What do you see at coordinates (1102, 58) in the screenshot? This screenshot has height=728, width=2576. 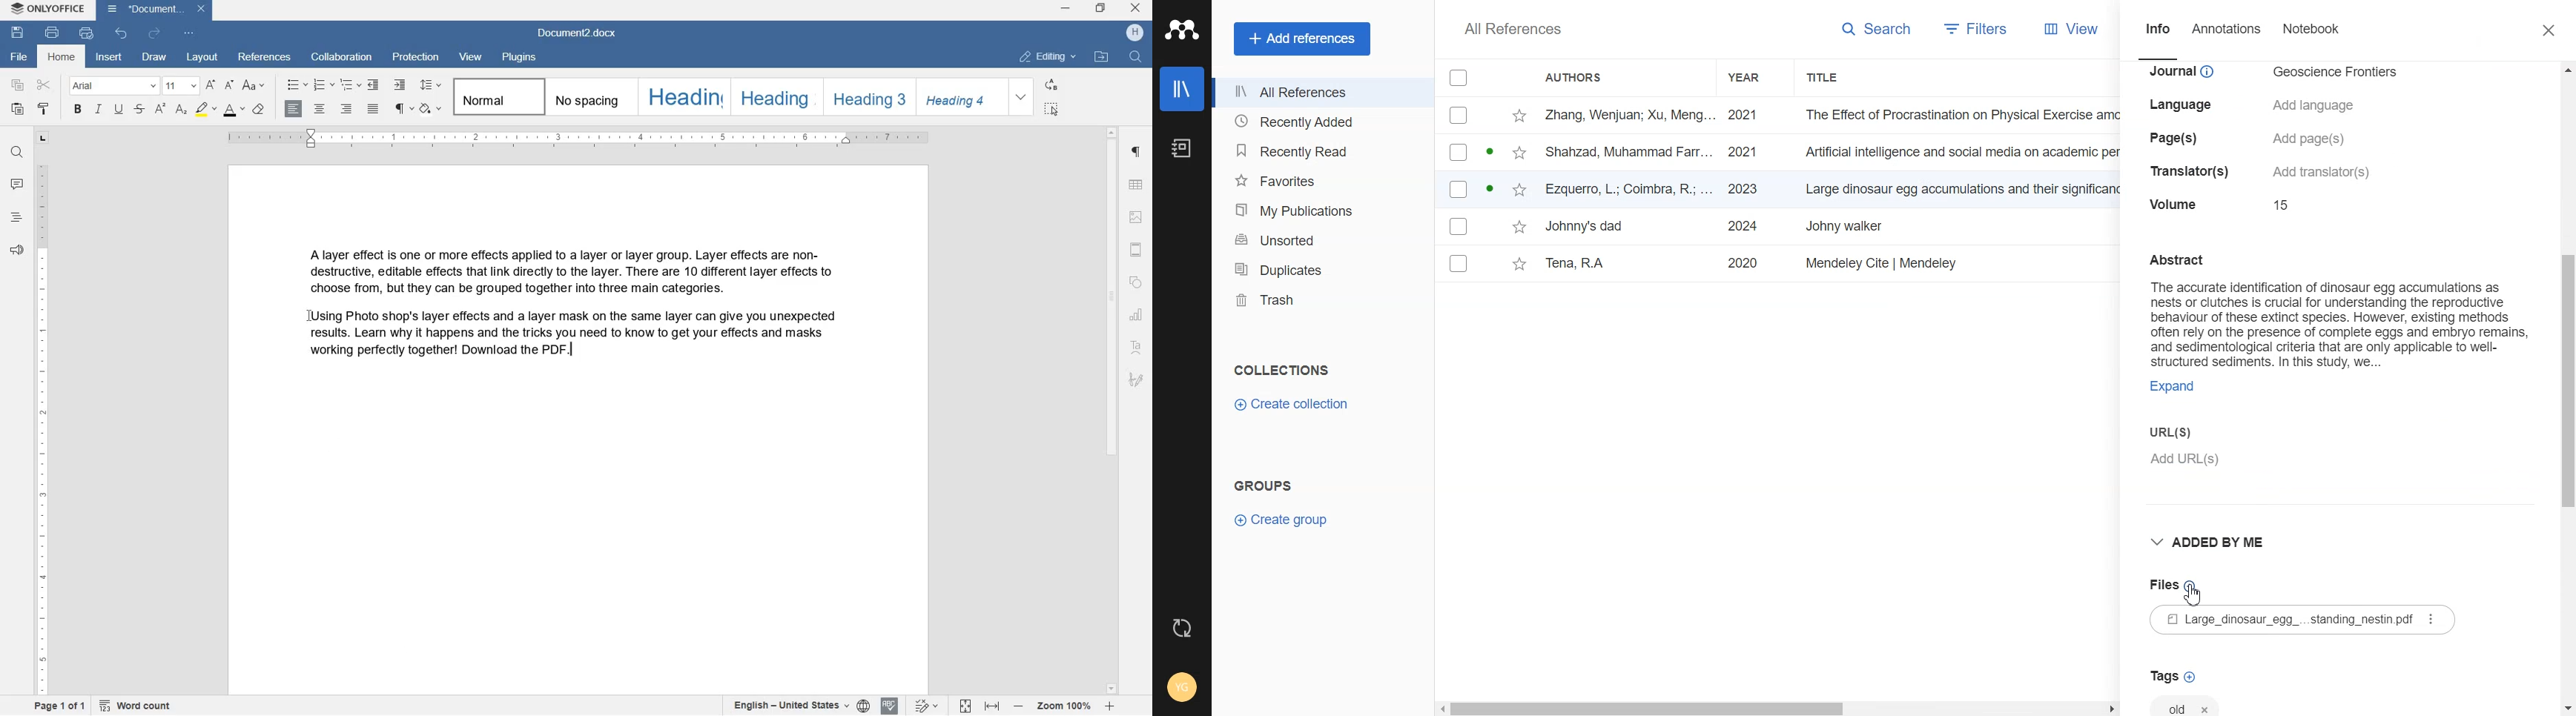 I see `OPEN FILE LOCATION` at bounding box center [1102, 58].